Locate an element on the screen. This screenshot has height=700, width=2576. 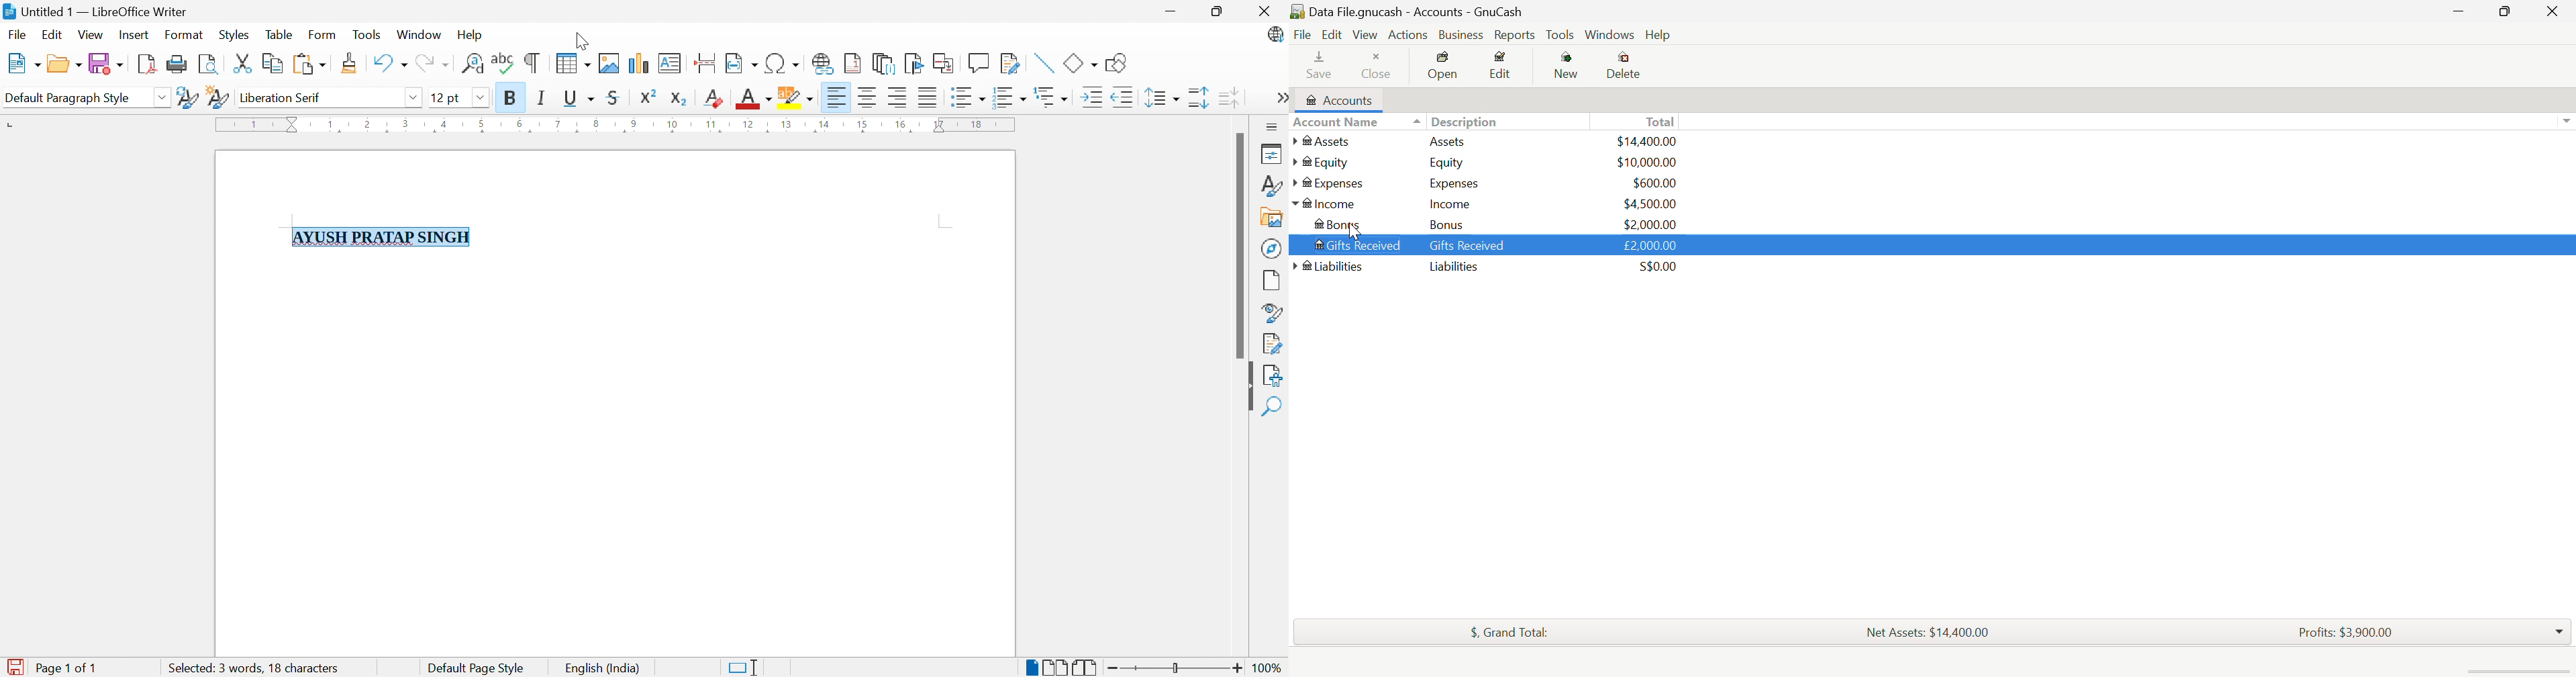
Window is located at coordinates (418, 35).